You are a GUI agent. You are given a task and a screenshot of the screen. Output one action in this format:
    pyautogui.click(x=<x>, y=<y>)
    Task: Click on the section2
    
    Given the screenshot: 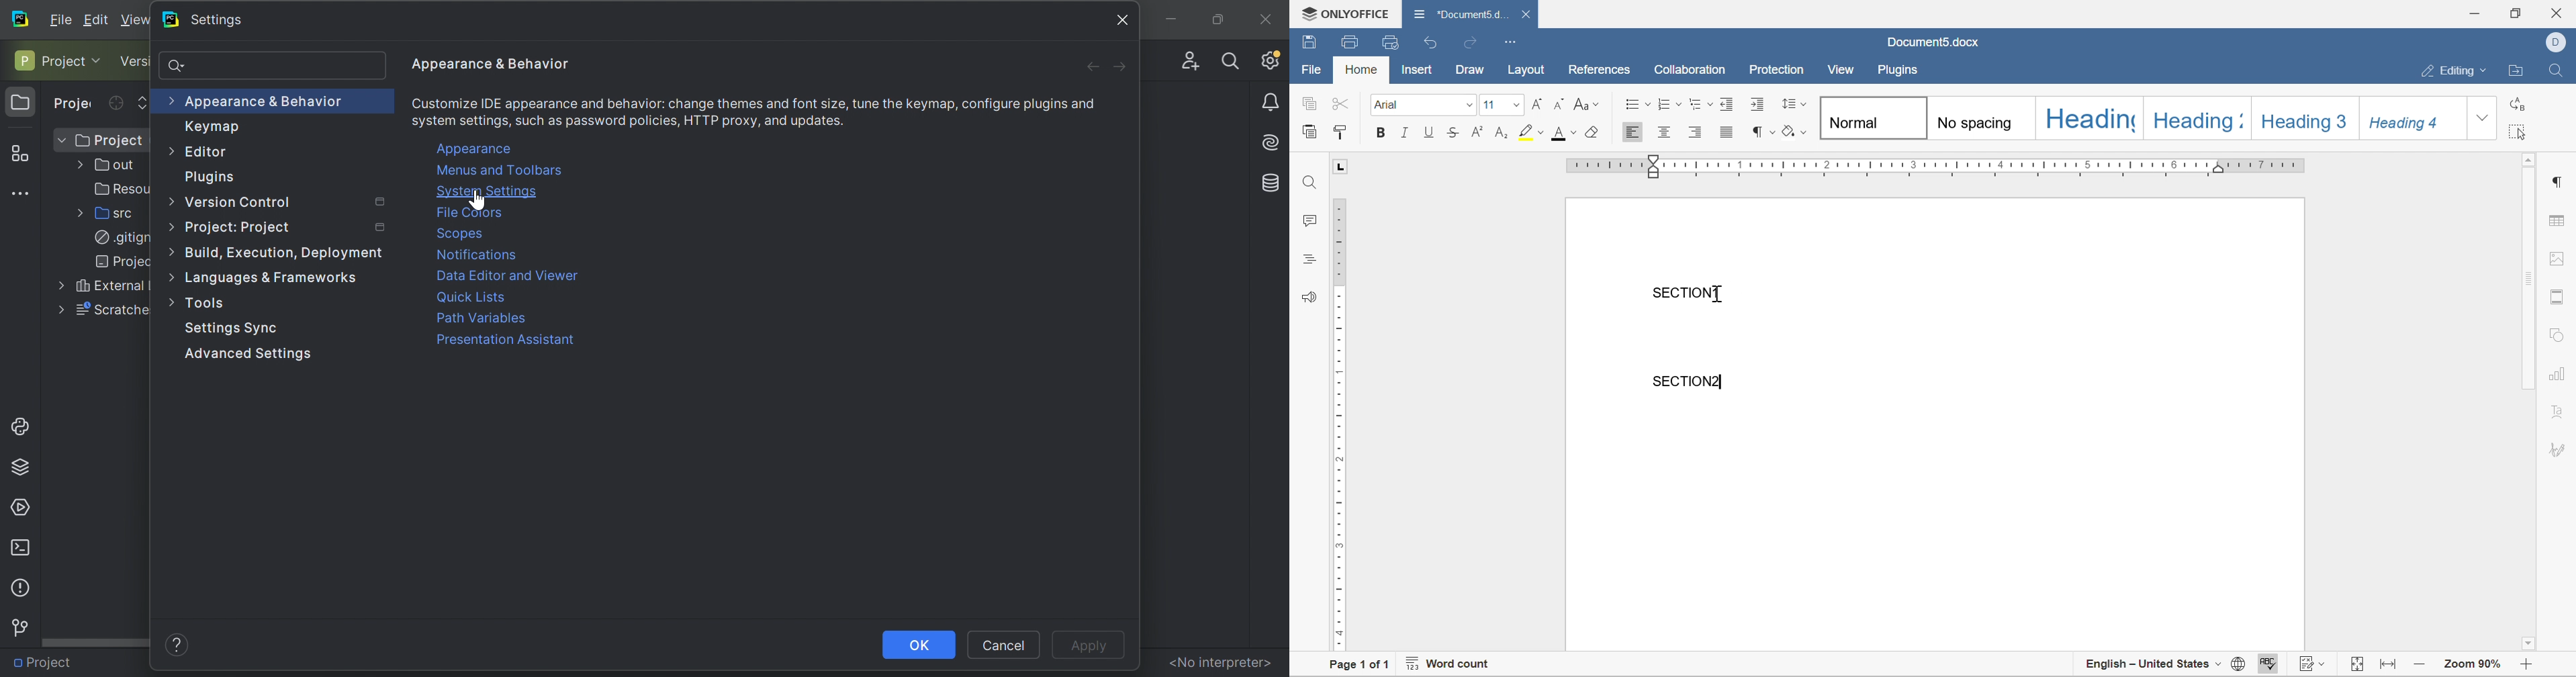 What is the action you would take?
    pyautogui.click(x=1689, y=381)
    